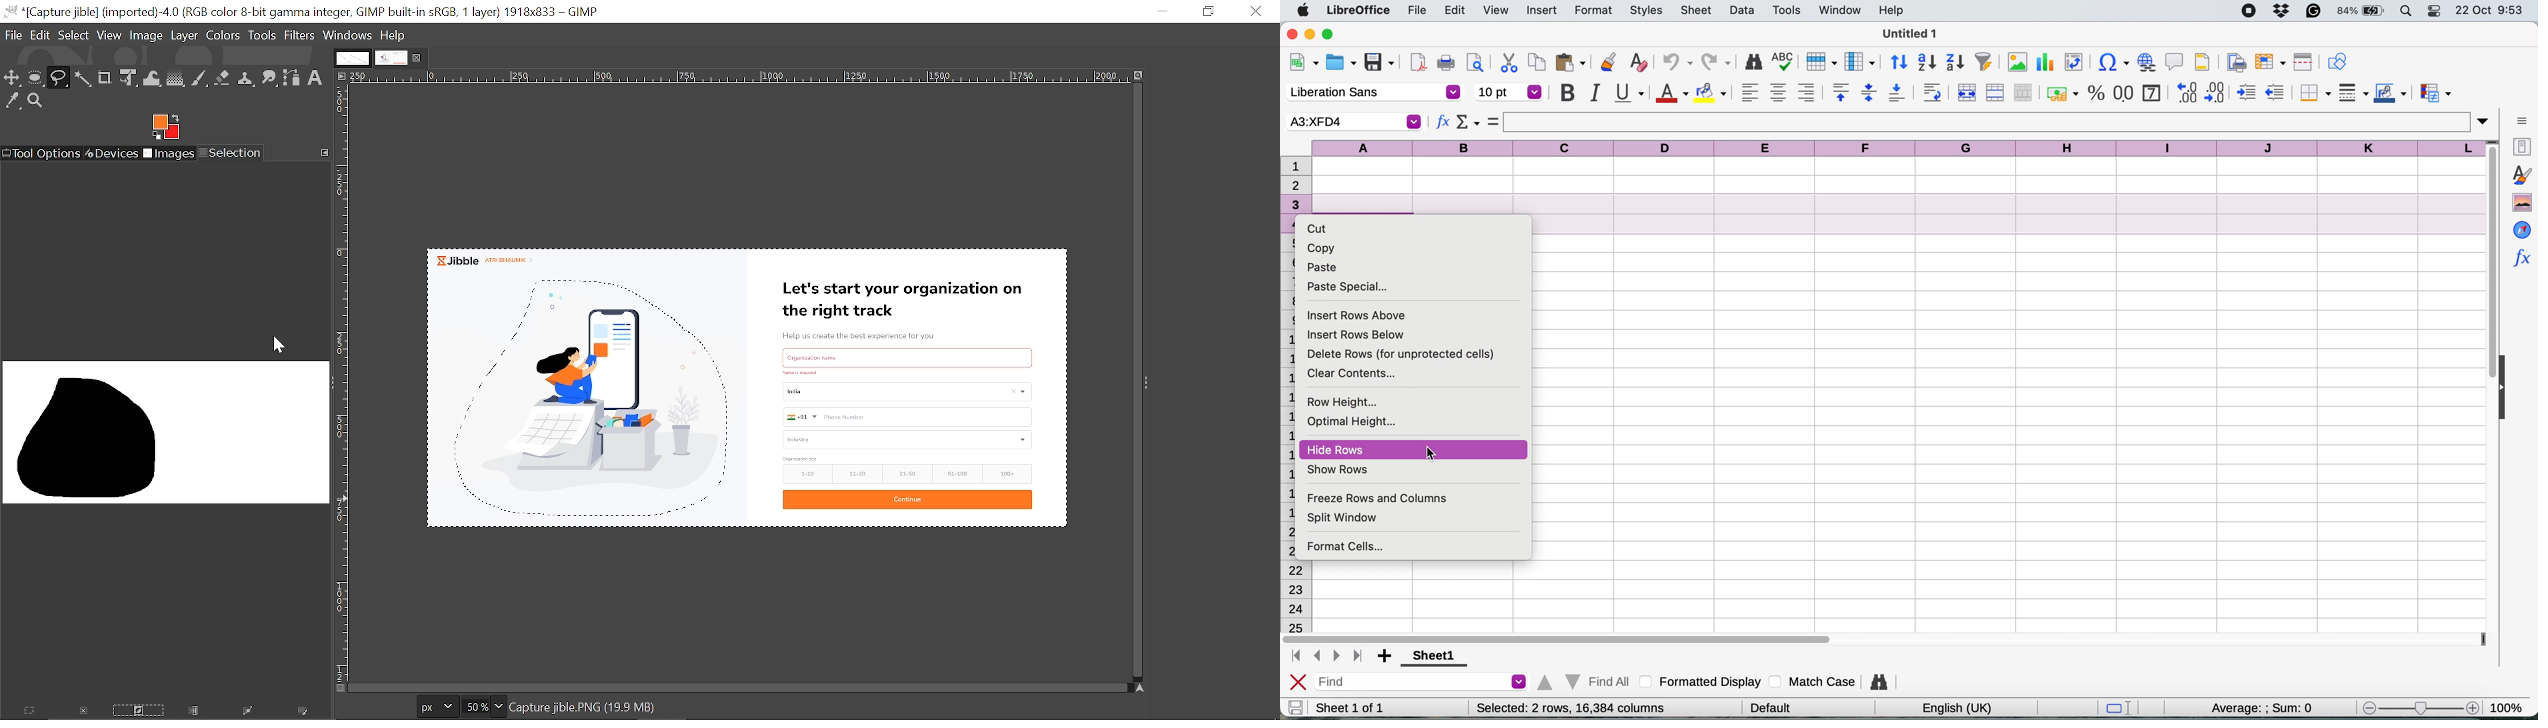 The height and width of the screenshot is (728, 2548). What do you see at coordinates (2521, 175) in the screenshot?
I see `styles` at bounding box center [2521, 175].